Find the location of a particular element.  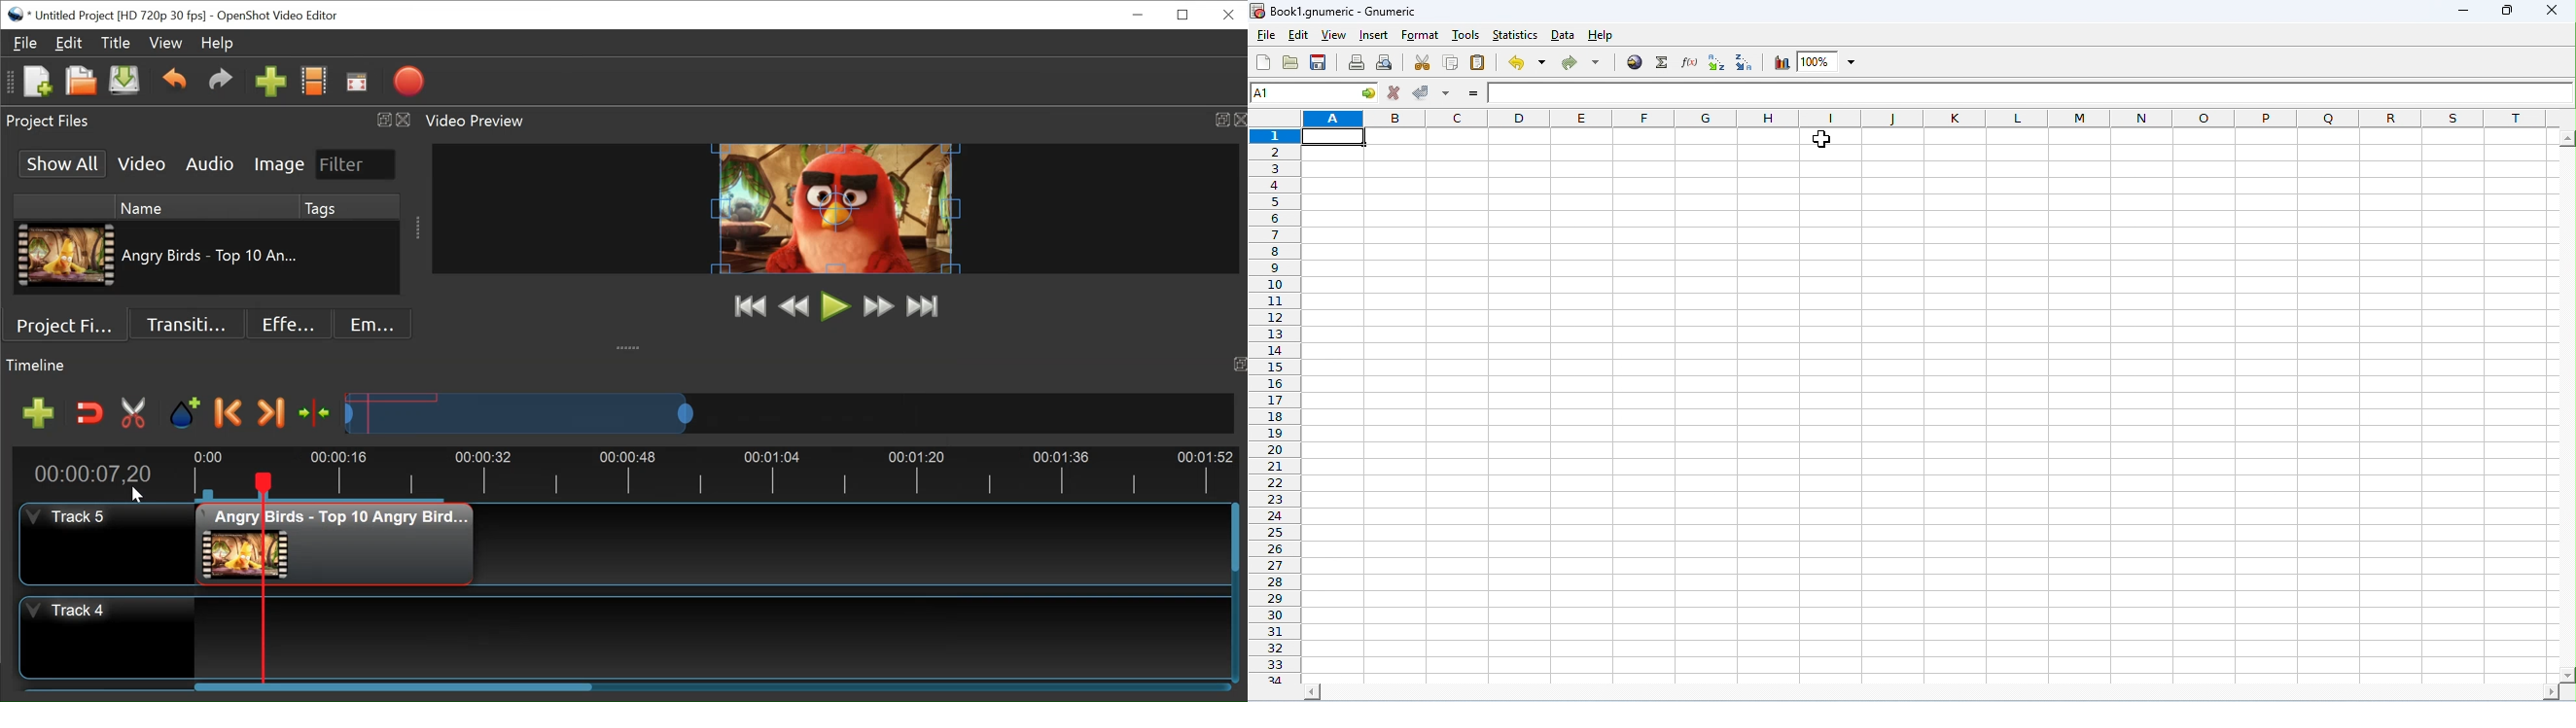

Marker is located at coordinates (185, 411).